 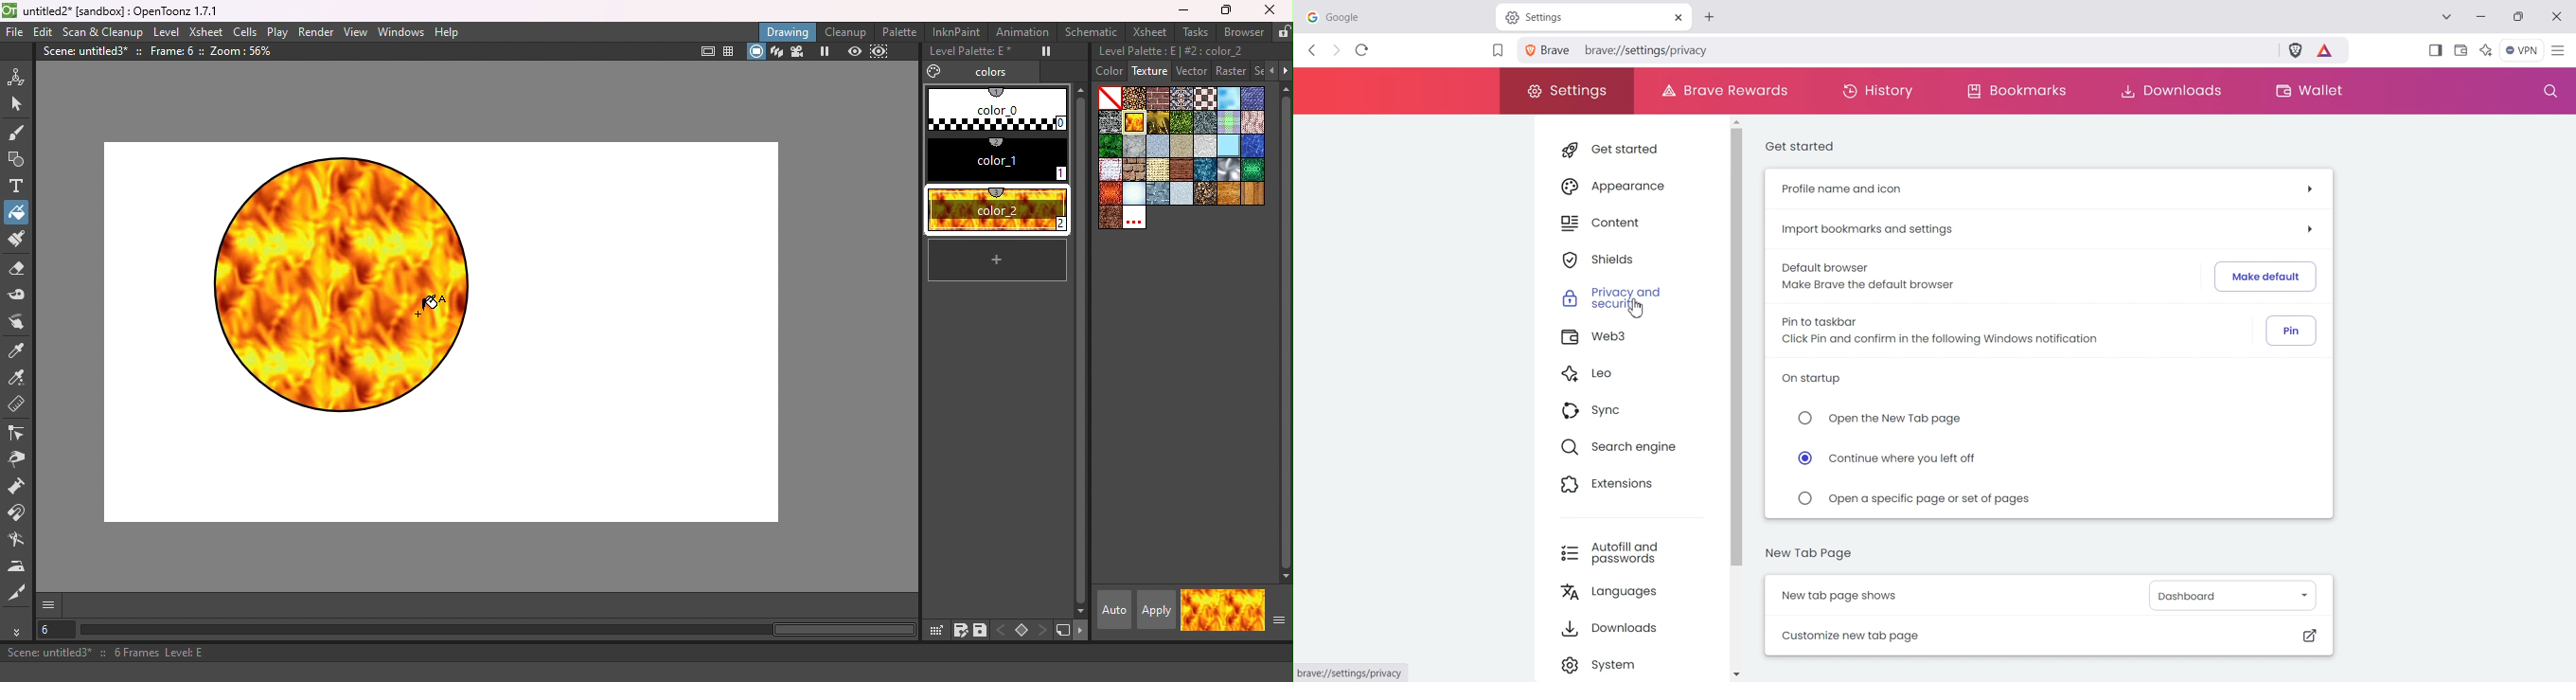 What do you see at coordinates (979, 72) in the screenshot?
I see `Colors` at bounding box center [979, 72].